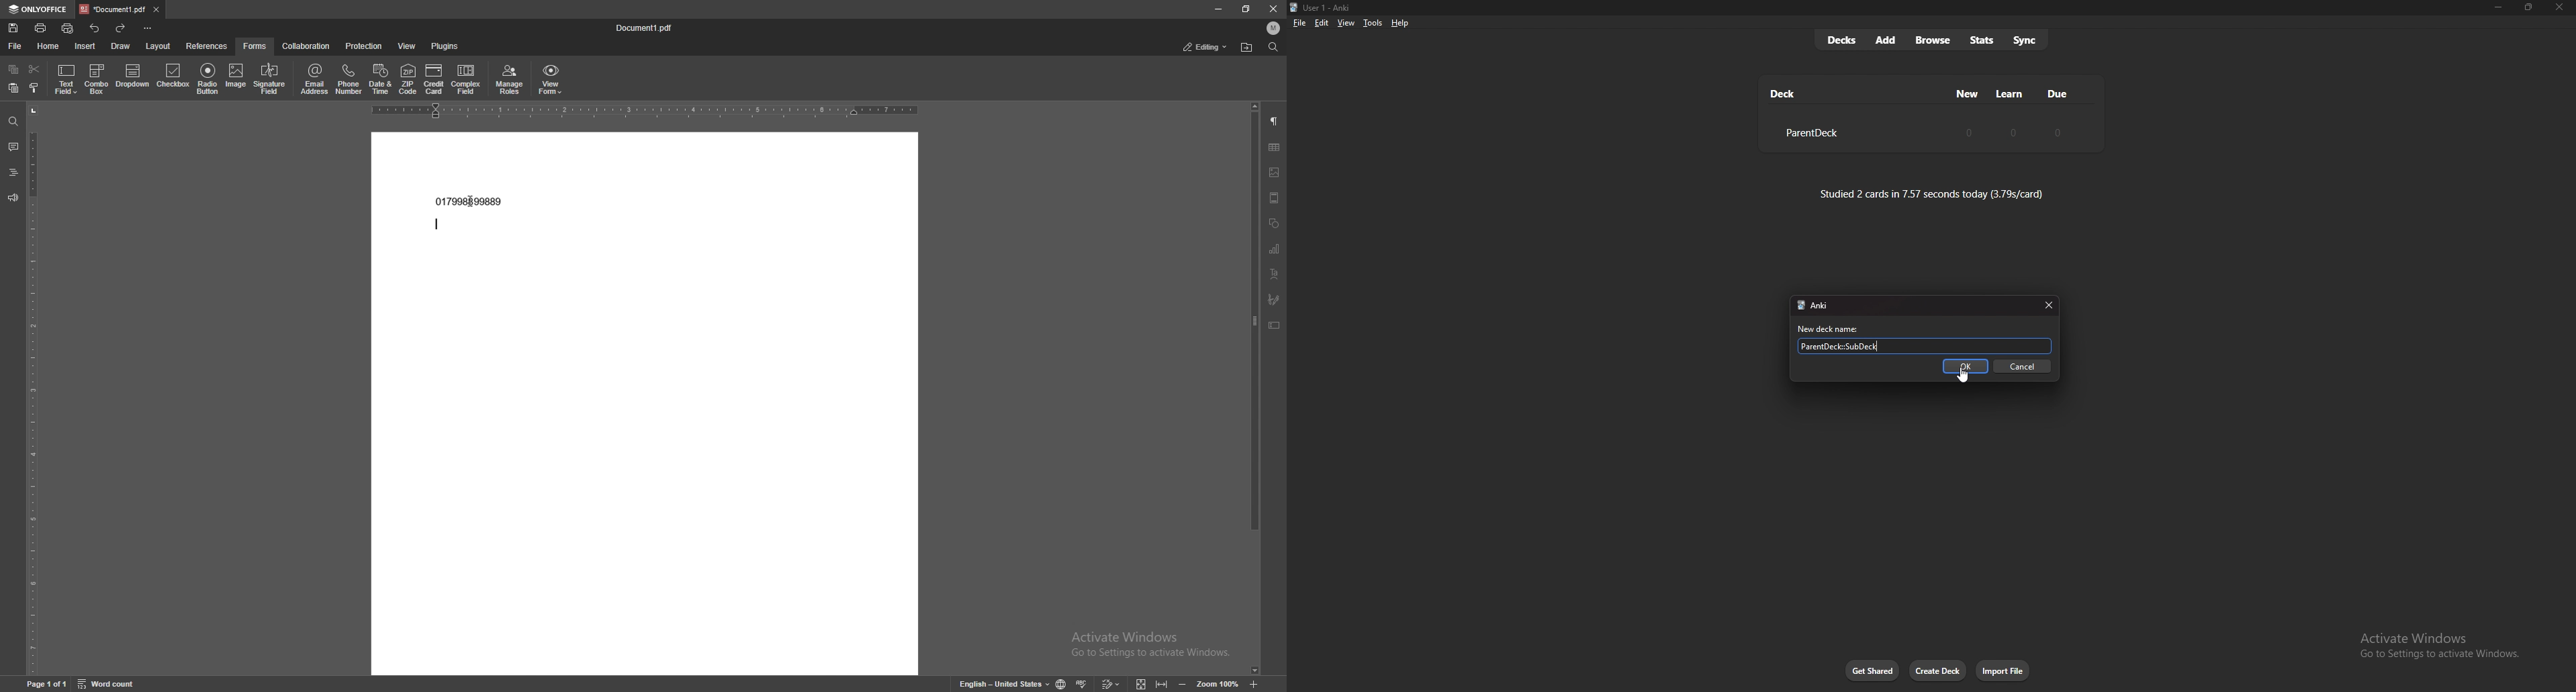 The image size is (2576, 700). What do you see at coordinates (121, 28) in the screenshot?
I see `redo` at bounding box center [121, 28].